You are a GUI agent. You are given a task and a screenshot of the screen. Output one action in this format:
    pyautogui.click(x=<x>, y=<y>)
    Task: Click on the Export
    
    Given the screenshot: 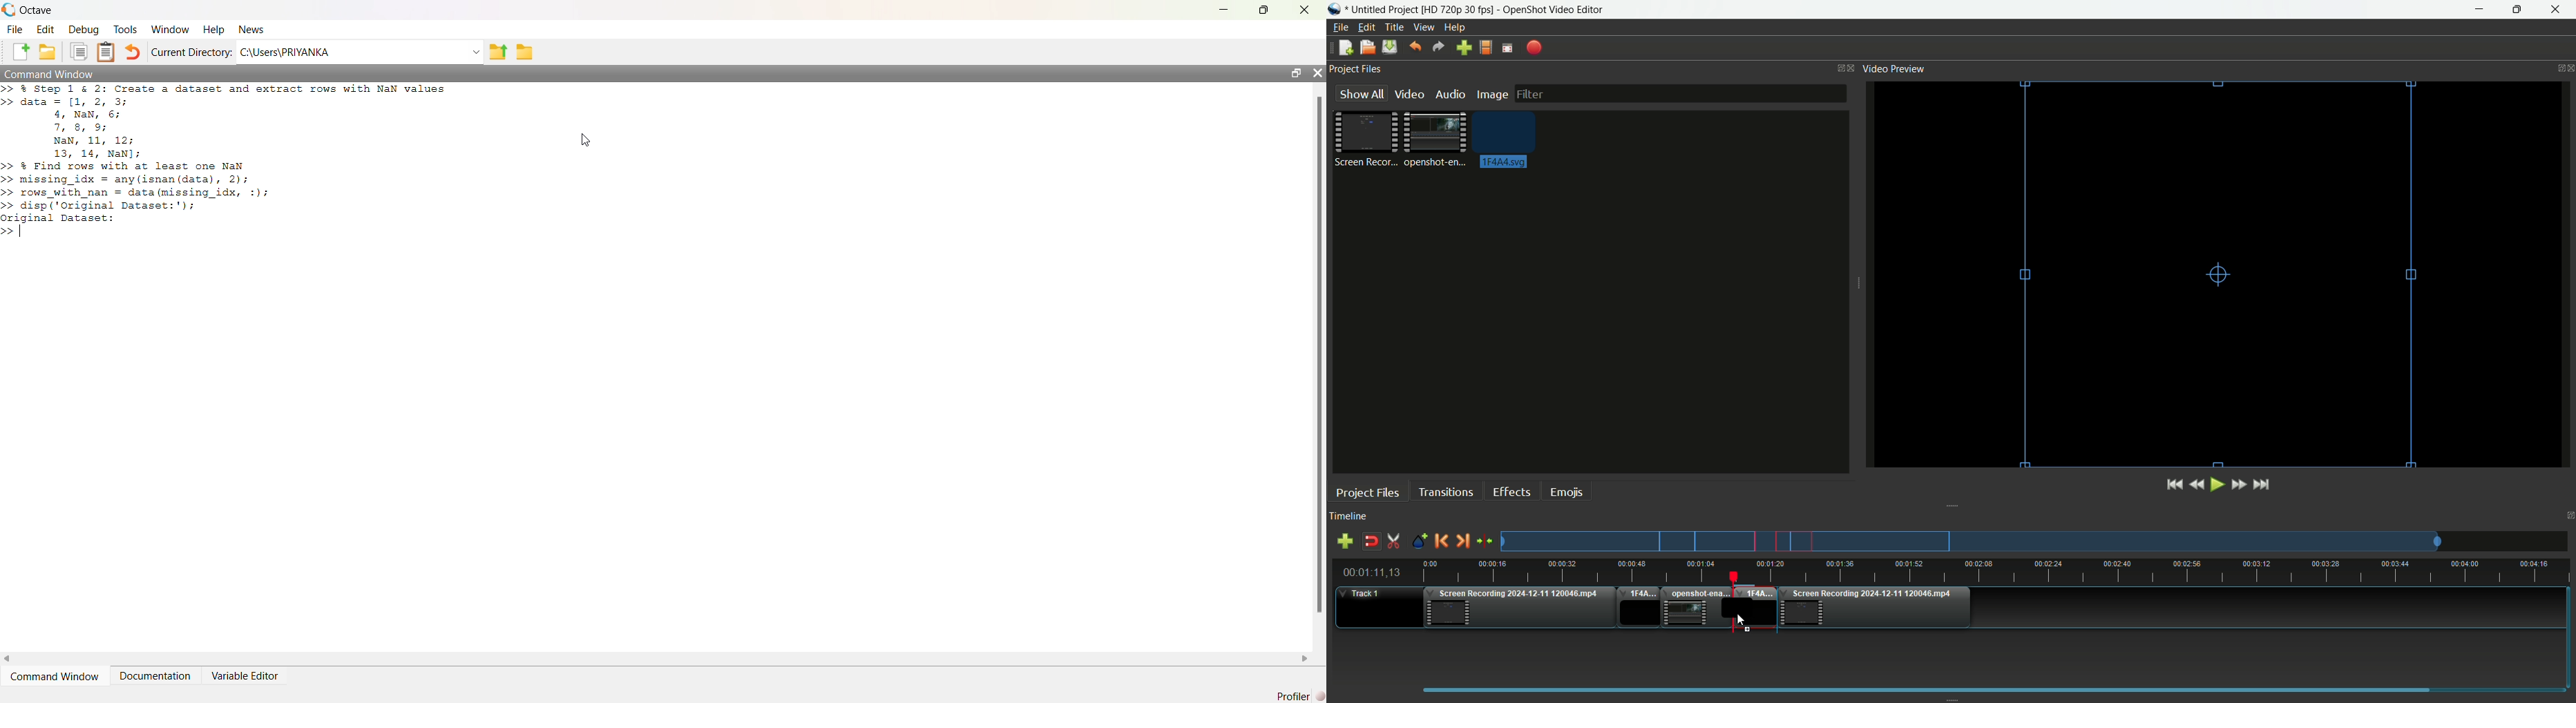 What is the action you would take?
    pyautogui.click(x=1535, y=48)
    